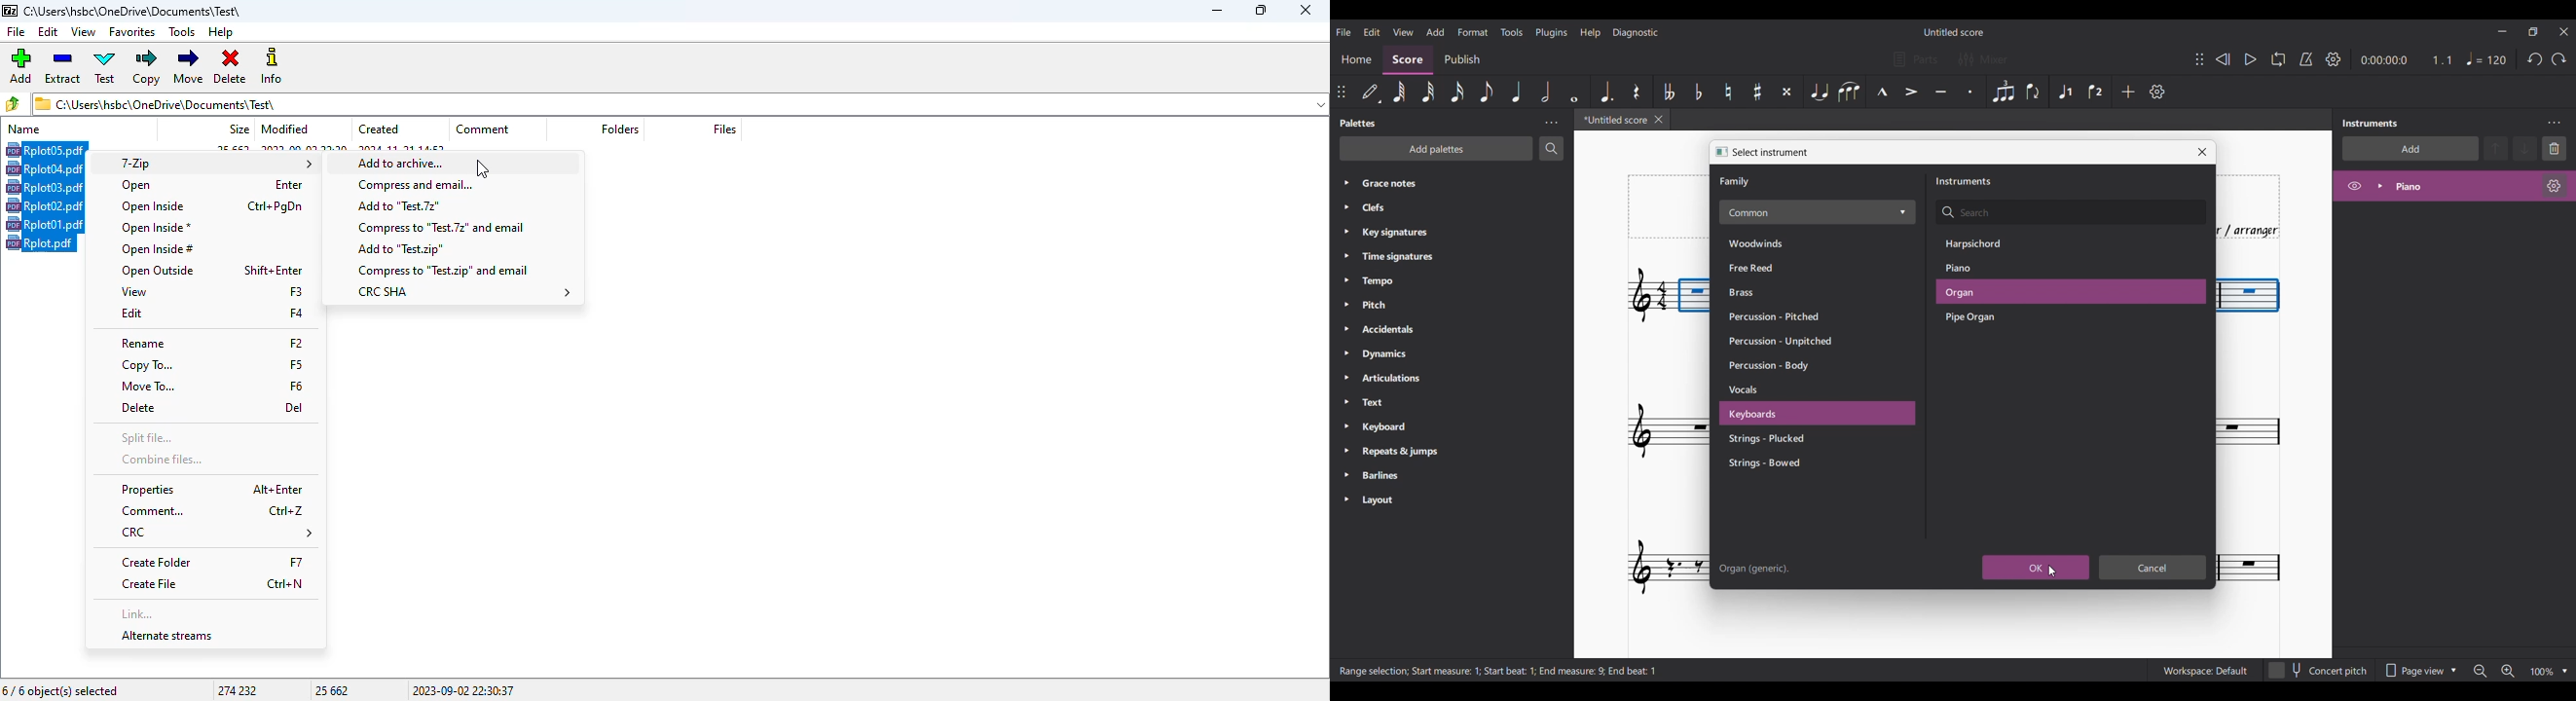 The image size is (2576, 728). I want to click on Piano, so click(1981, 268).